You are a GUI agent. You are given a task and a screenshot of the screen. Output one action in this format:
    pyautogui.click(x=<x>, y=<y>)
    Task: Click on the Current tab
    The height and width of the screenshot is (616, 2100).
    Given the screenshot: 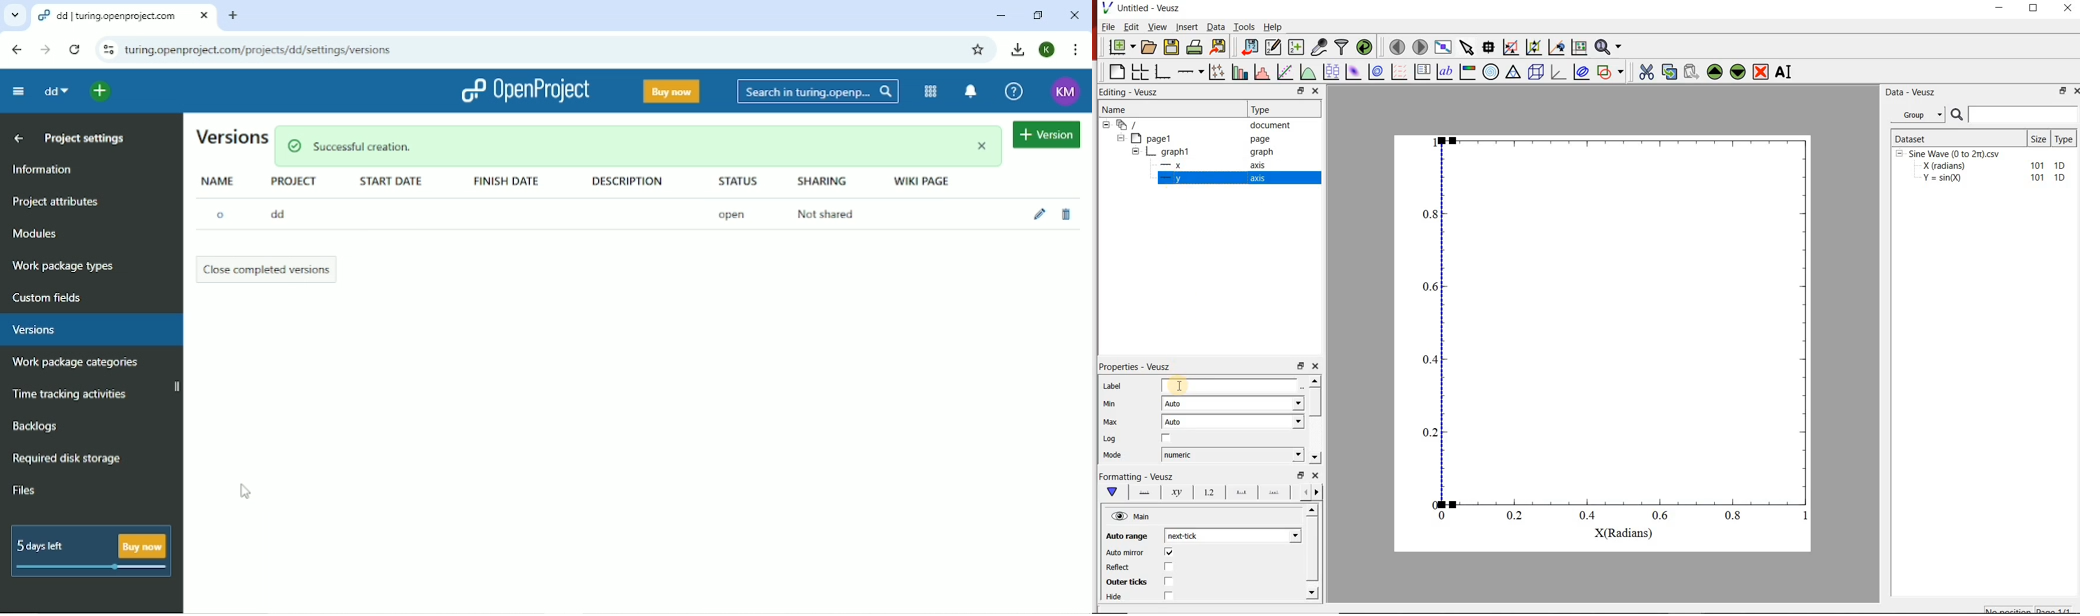 What is the action you would take?
    pyautogui.click(x=124, y=16)
    